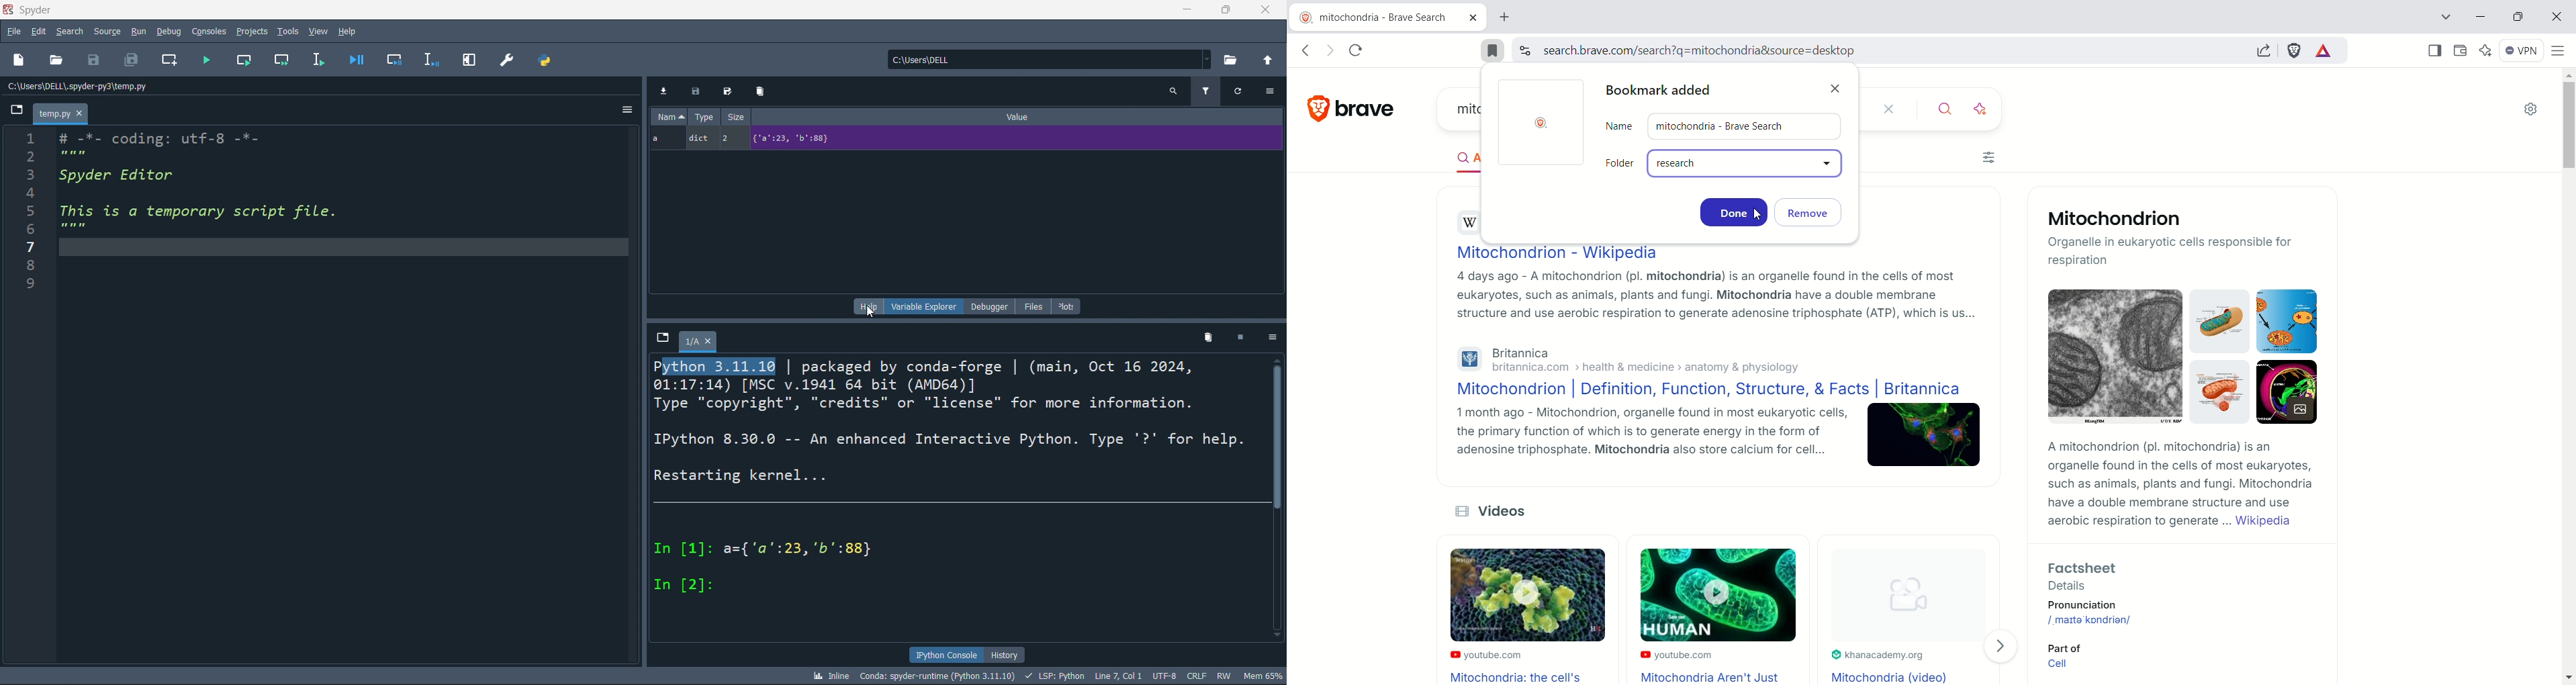 The width and height of the screenshot is (2576, 700). What do you see at coordinates (1716, 677) in the screenshot?
I see `Mitochondria Aren't Just` at bounding box center [1716, 677].